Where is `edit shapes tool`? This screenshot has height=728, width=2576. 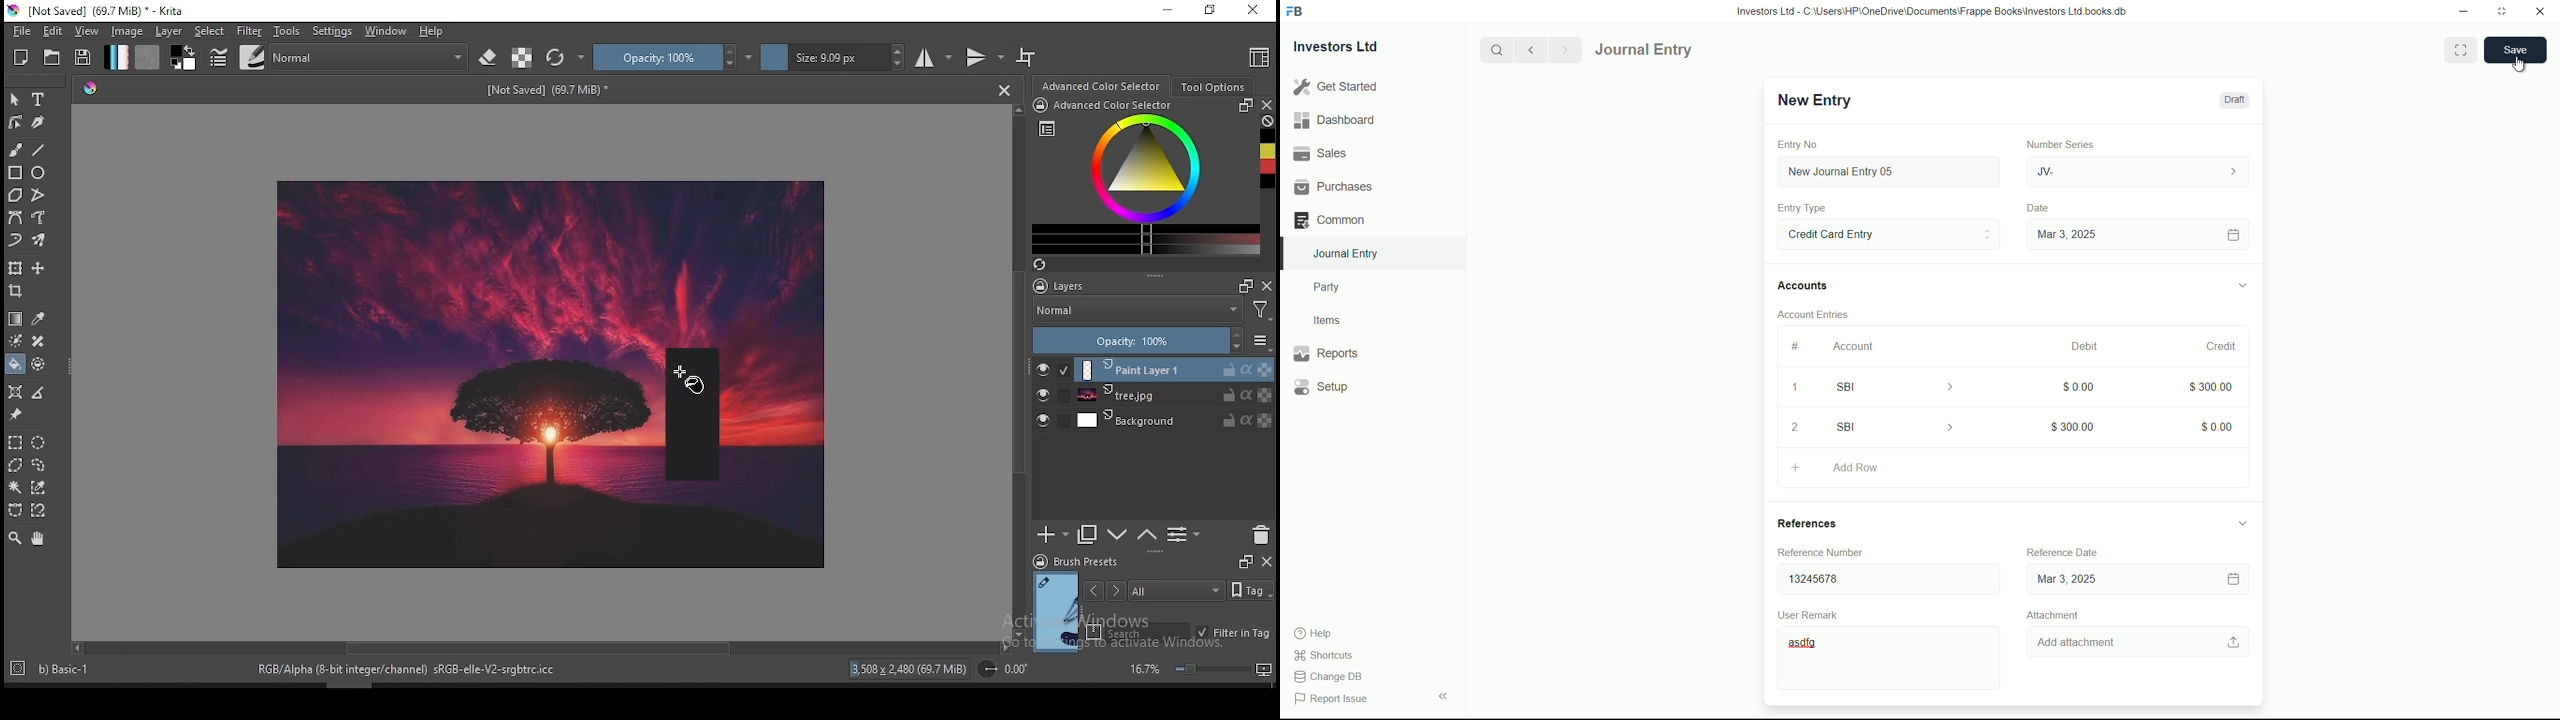
edit shapes tool is located at coordinates (16, 121).